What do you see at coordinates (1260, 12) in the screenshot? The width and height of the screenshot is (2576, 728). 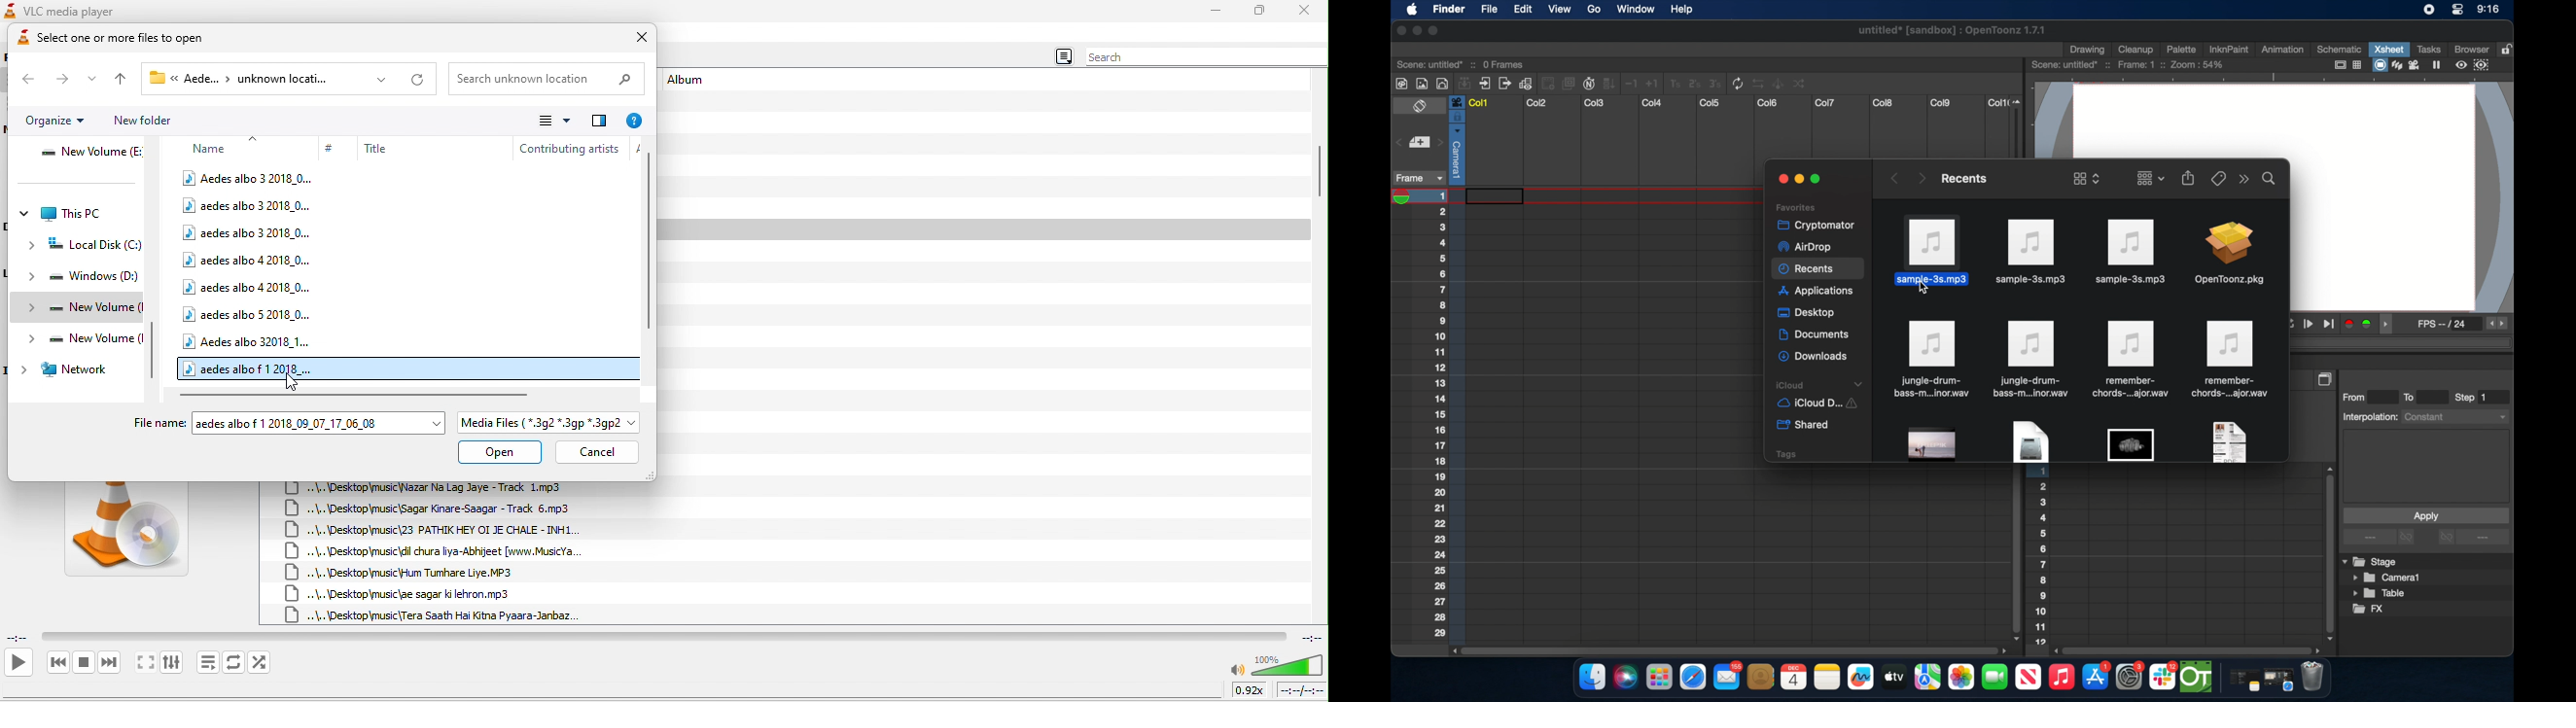 I see `maximize` at bounding box center [1260, 12].